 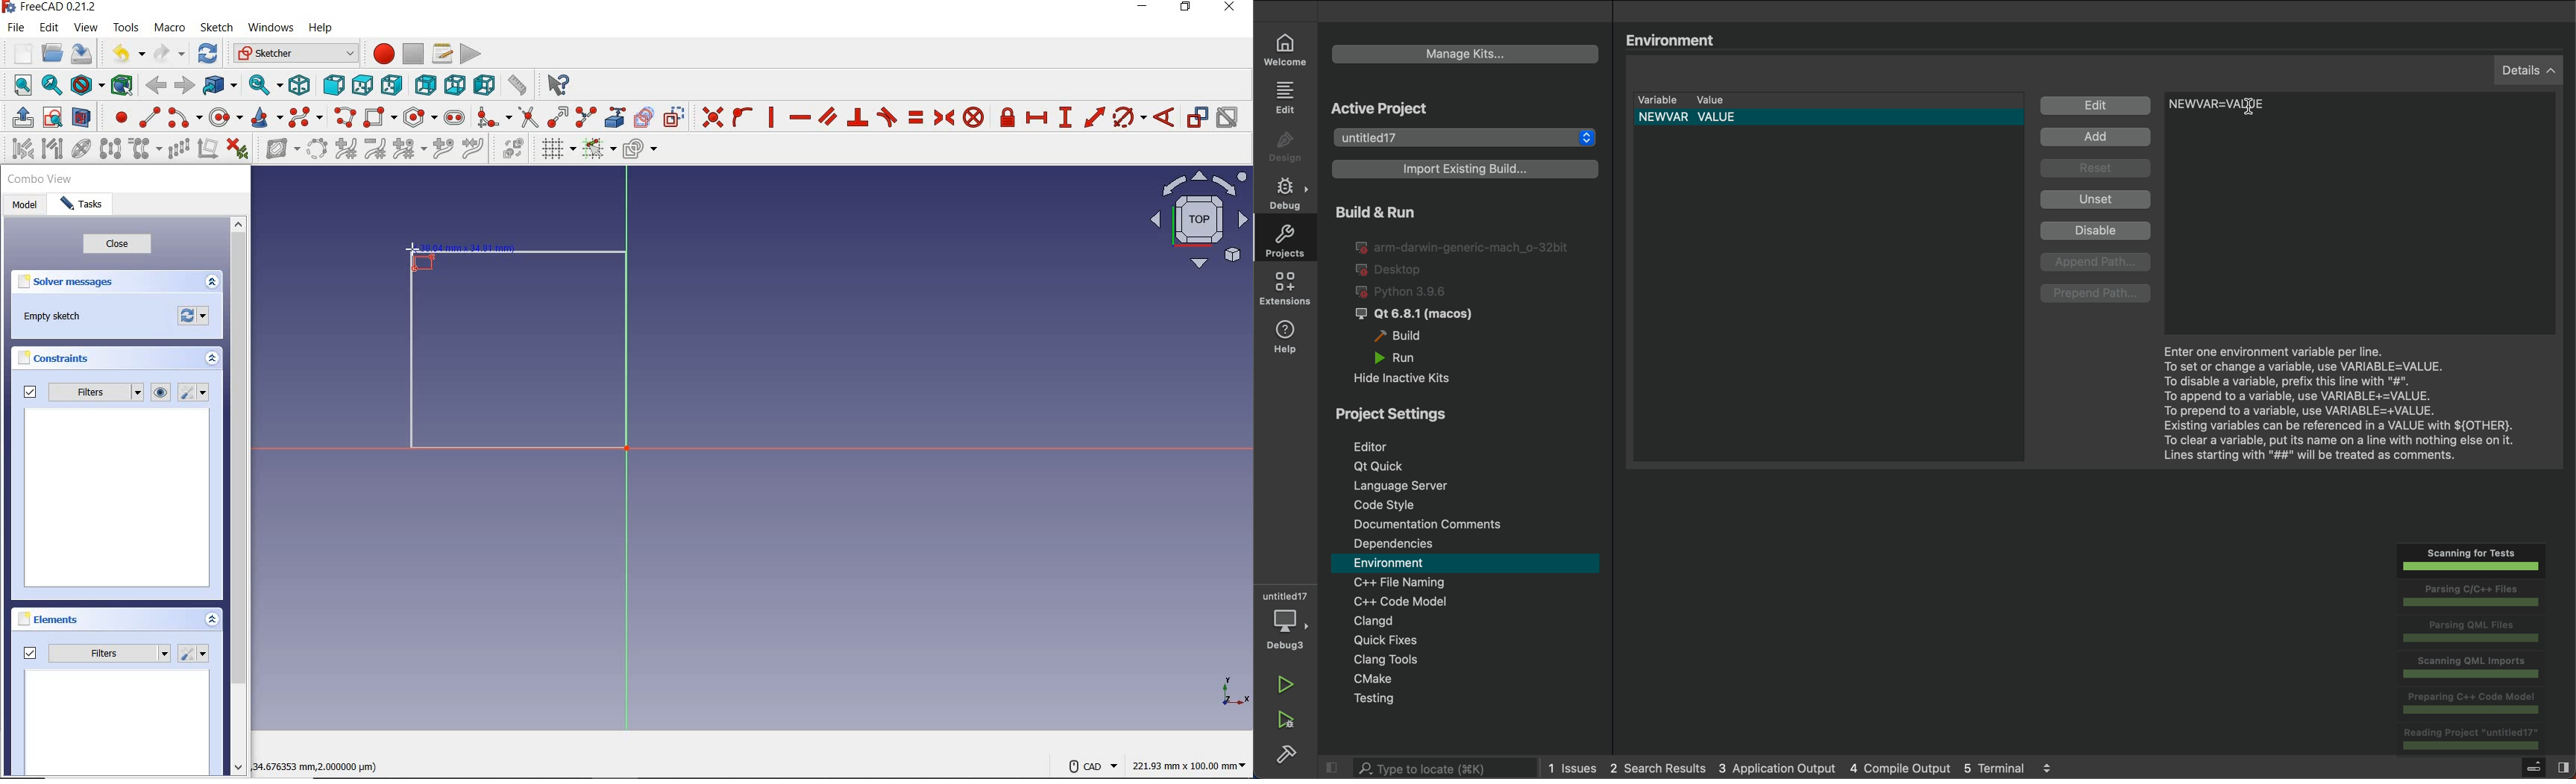 What do you see at coordinates (264, 84) in the screenshot?
I see `sync view` at bounding box center [264, 84].